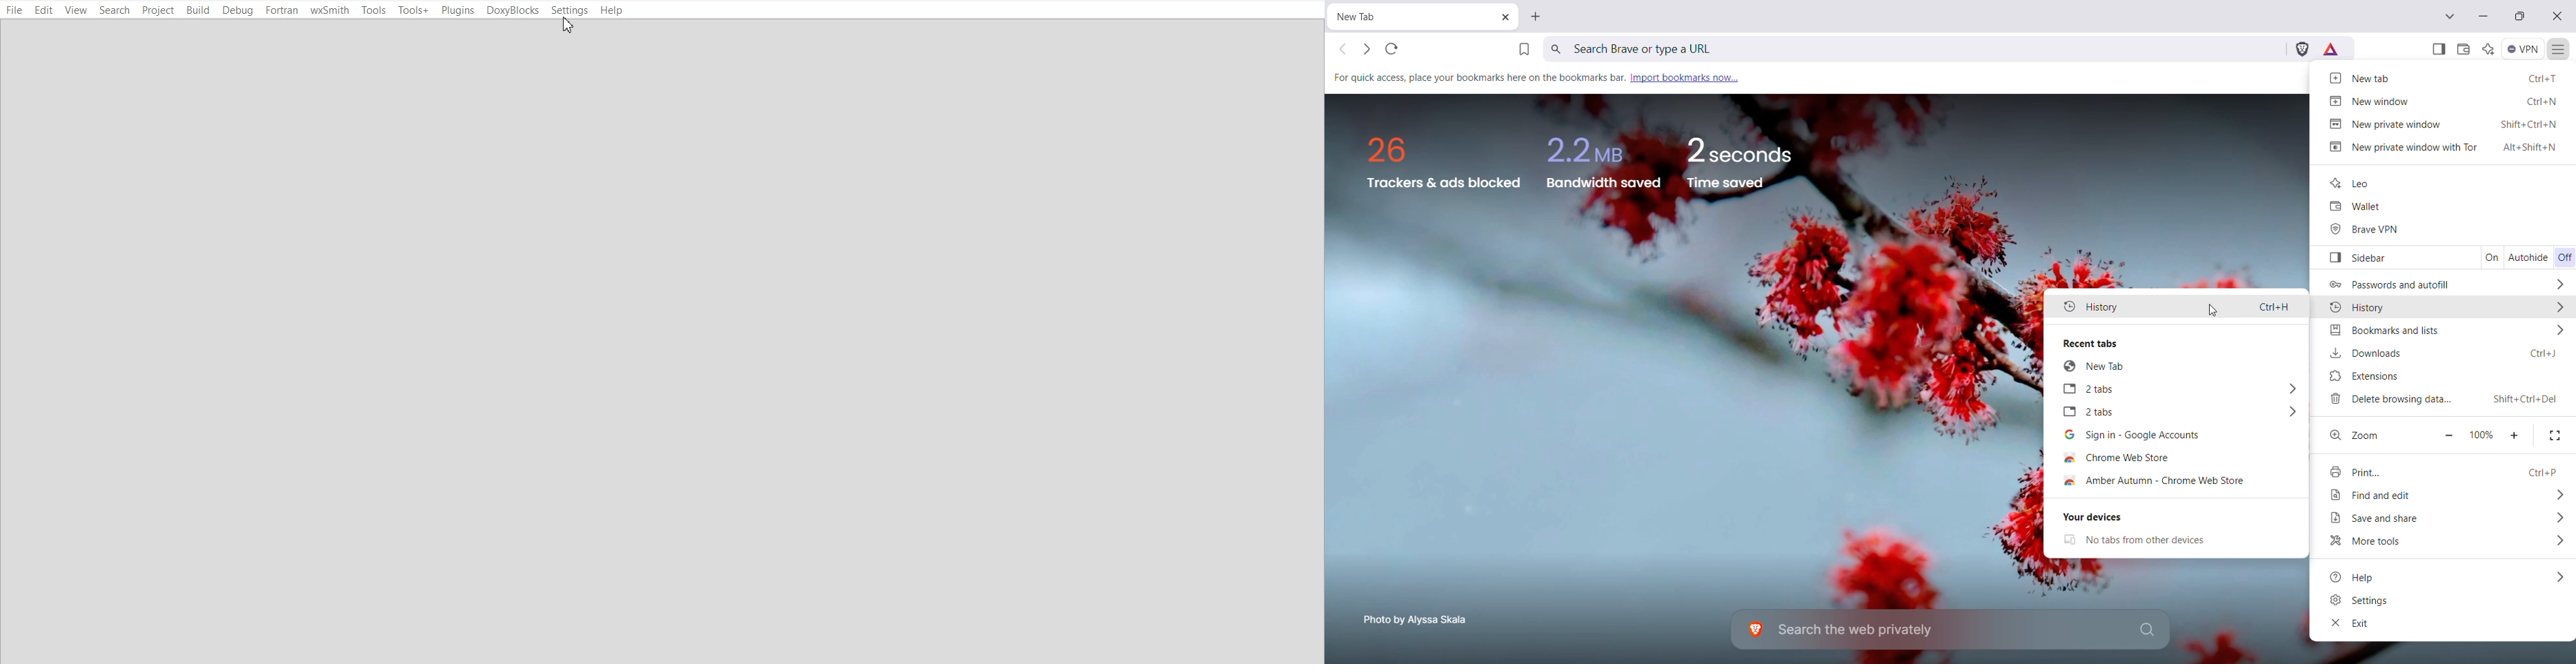 The image size is (2576, 672). I want to click on 100%, so click(2482, 435).